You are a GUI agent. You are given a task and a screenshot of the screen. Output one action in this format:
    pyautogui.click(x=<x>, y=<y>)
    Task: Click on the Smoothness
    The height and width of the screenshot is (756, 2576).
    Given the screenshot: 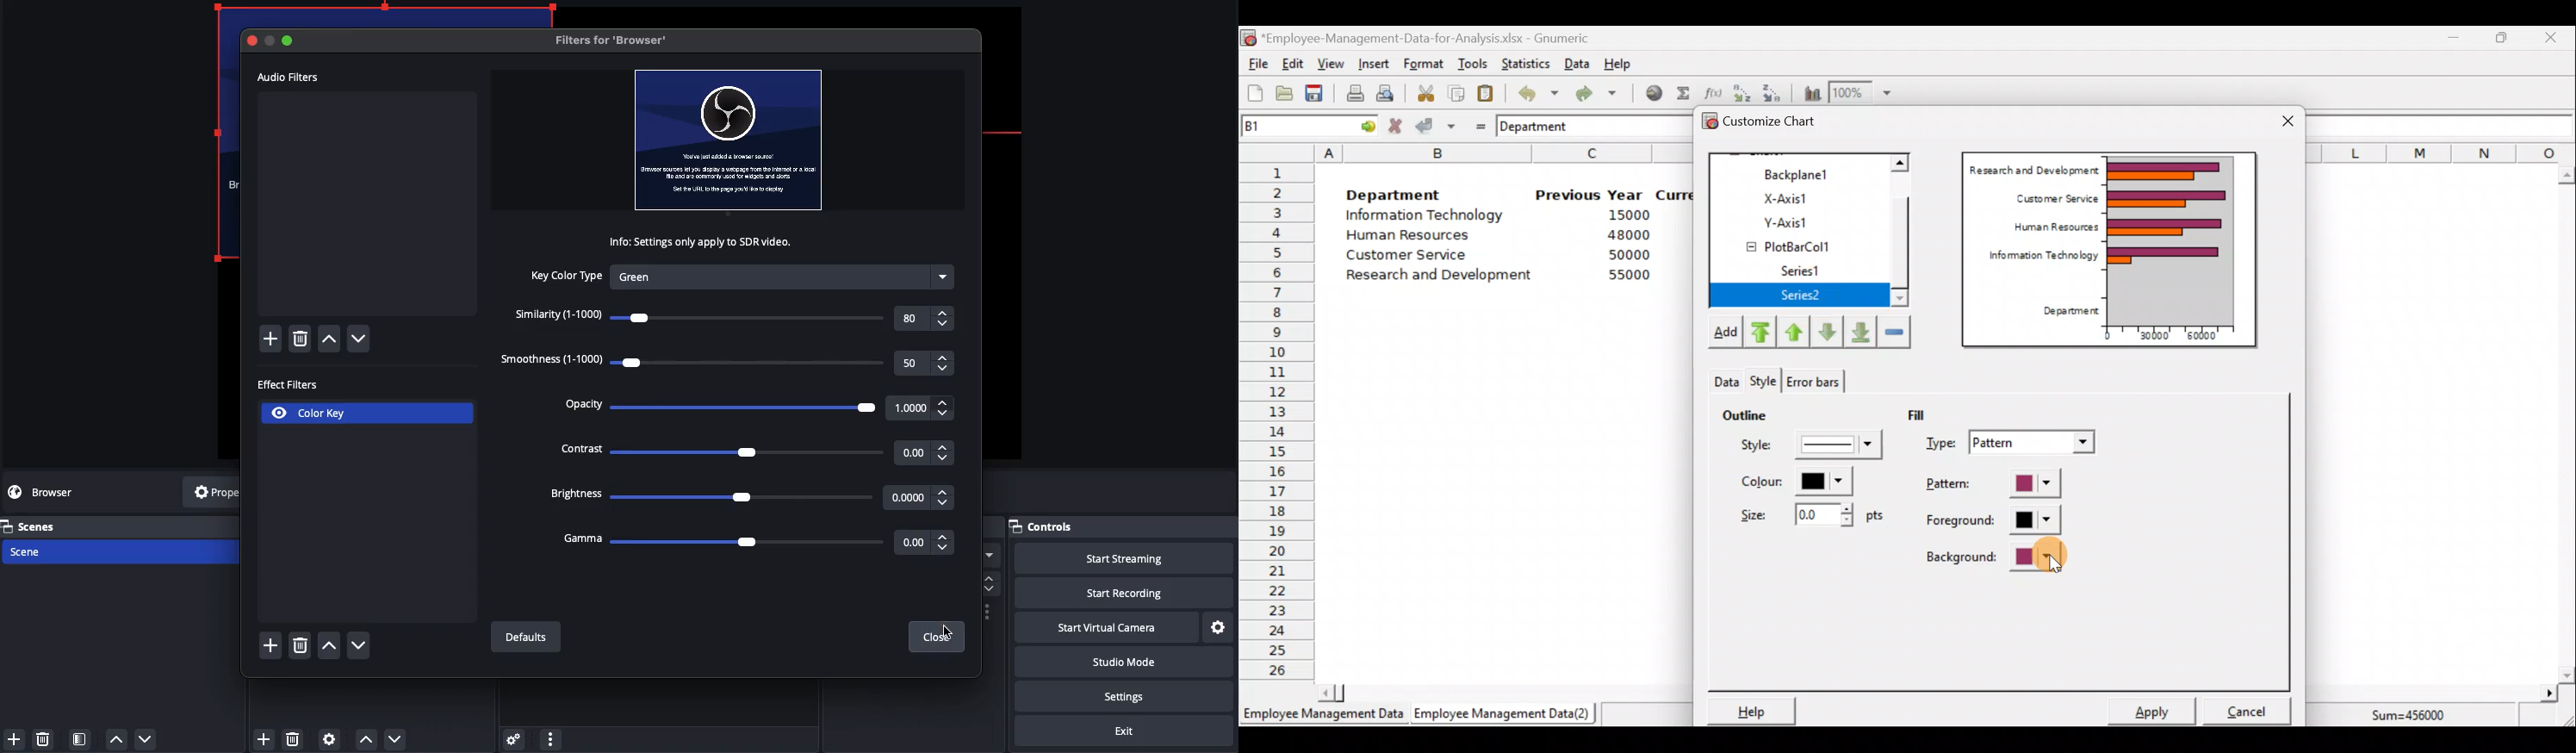 What is the action you would take?
    pyautogui.click(x=724, y=364)
    